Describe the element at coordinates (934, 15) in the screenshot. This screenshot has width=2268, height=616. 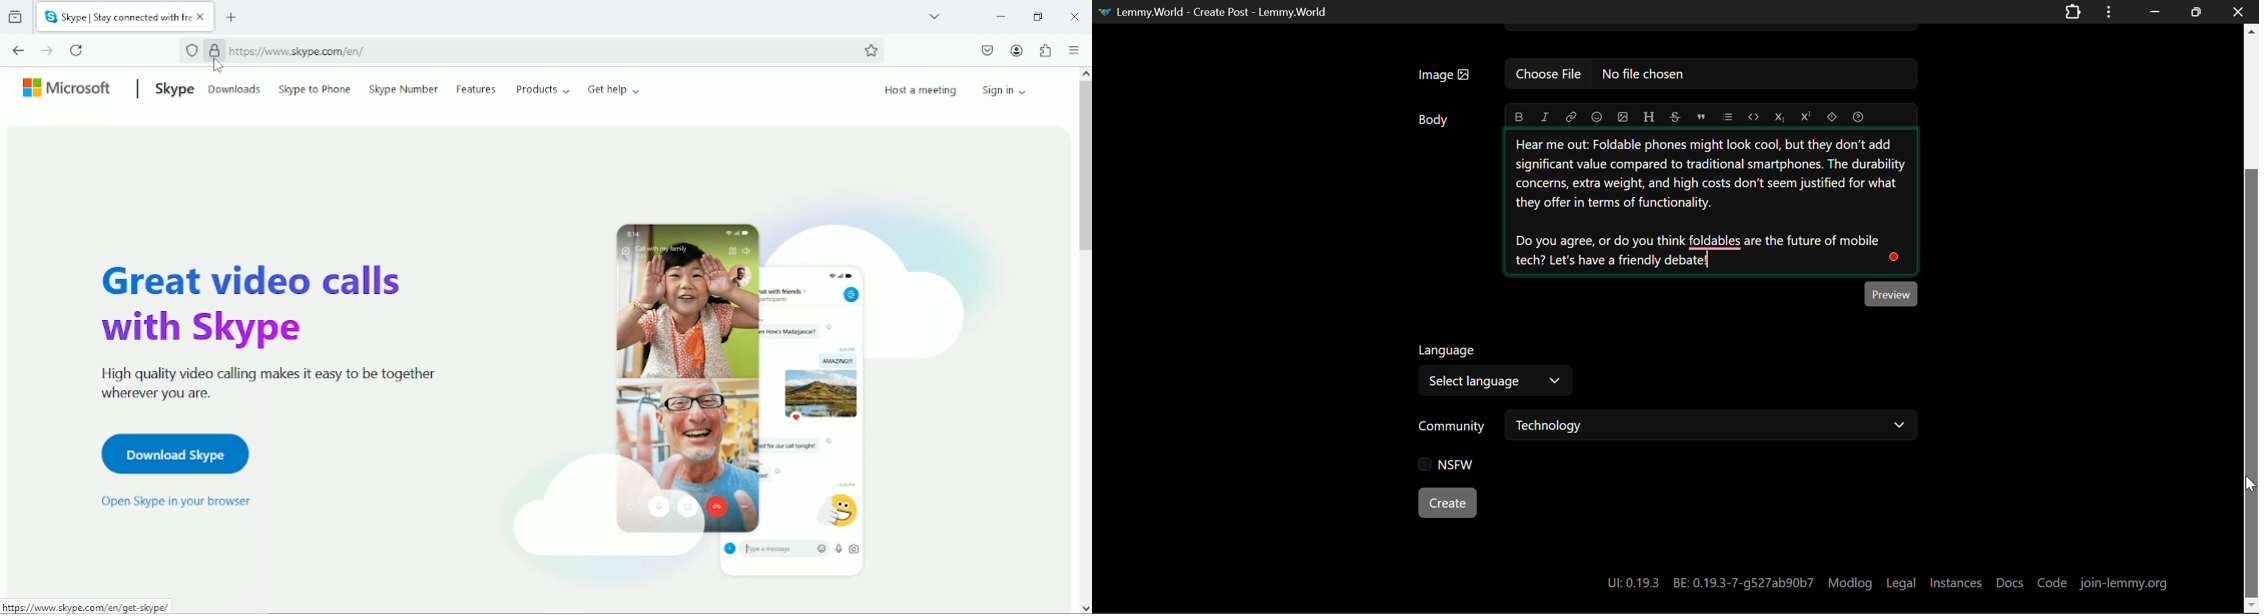
I see `List all tabs` at that location.